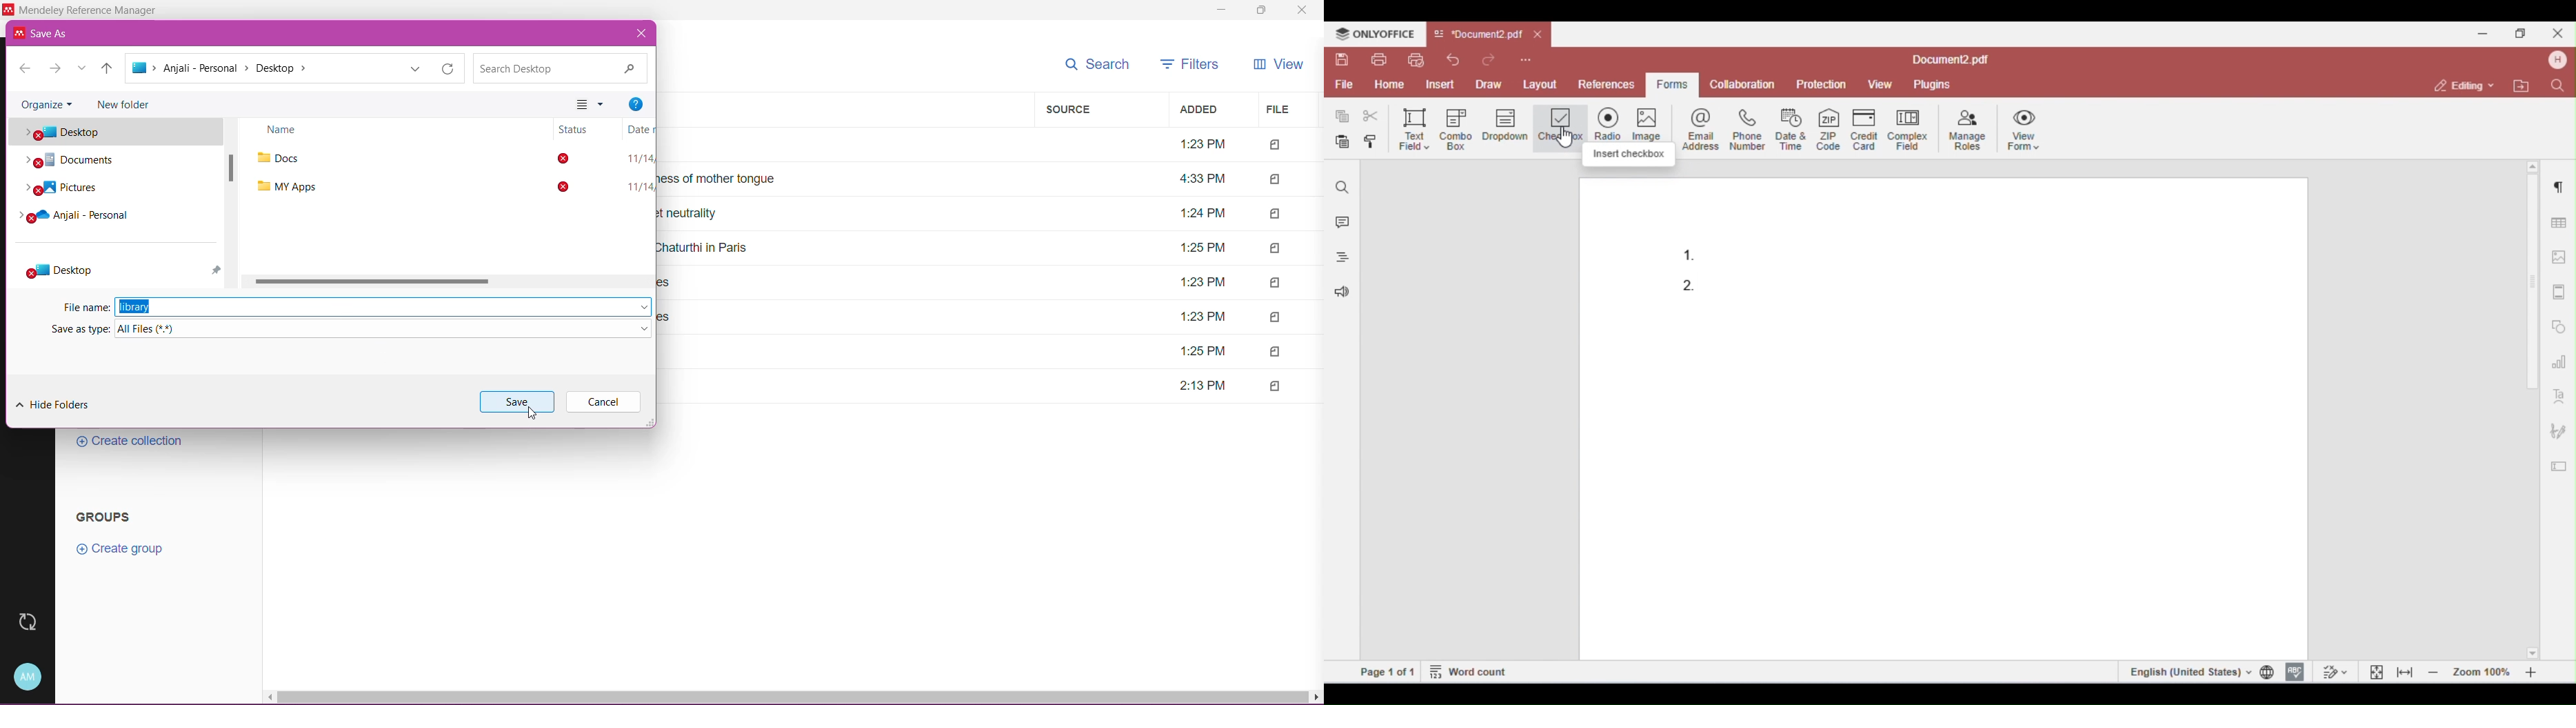 The width and height of the screenshot is (2576, 728). I want to click on 1:23 PM, so click(1201, 283).